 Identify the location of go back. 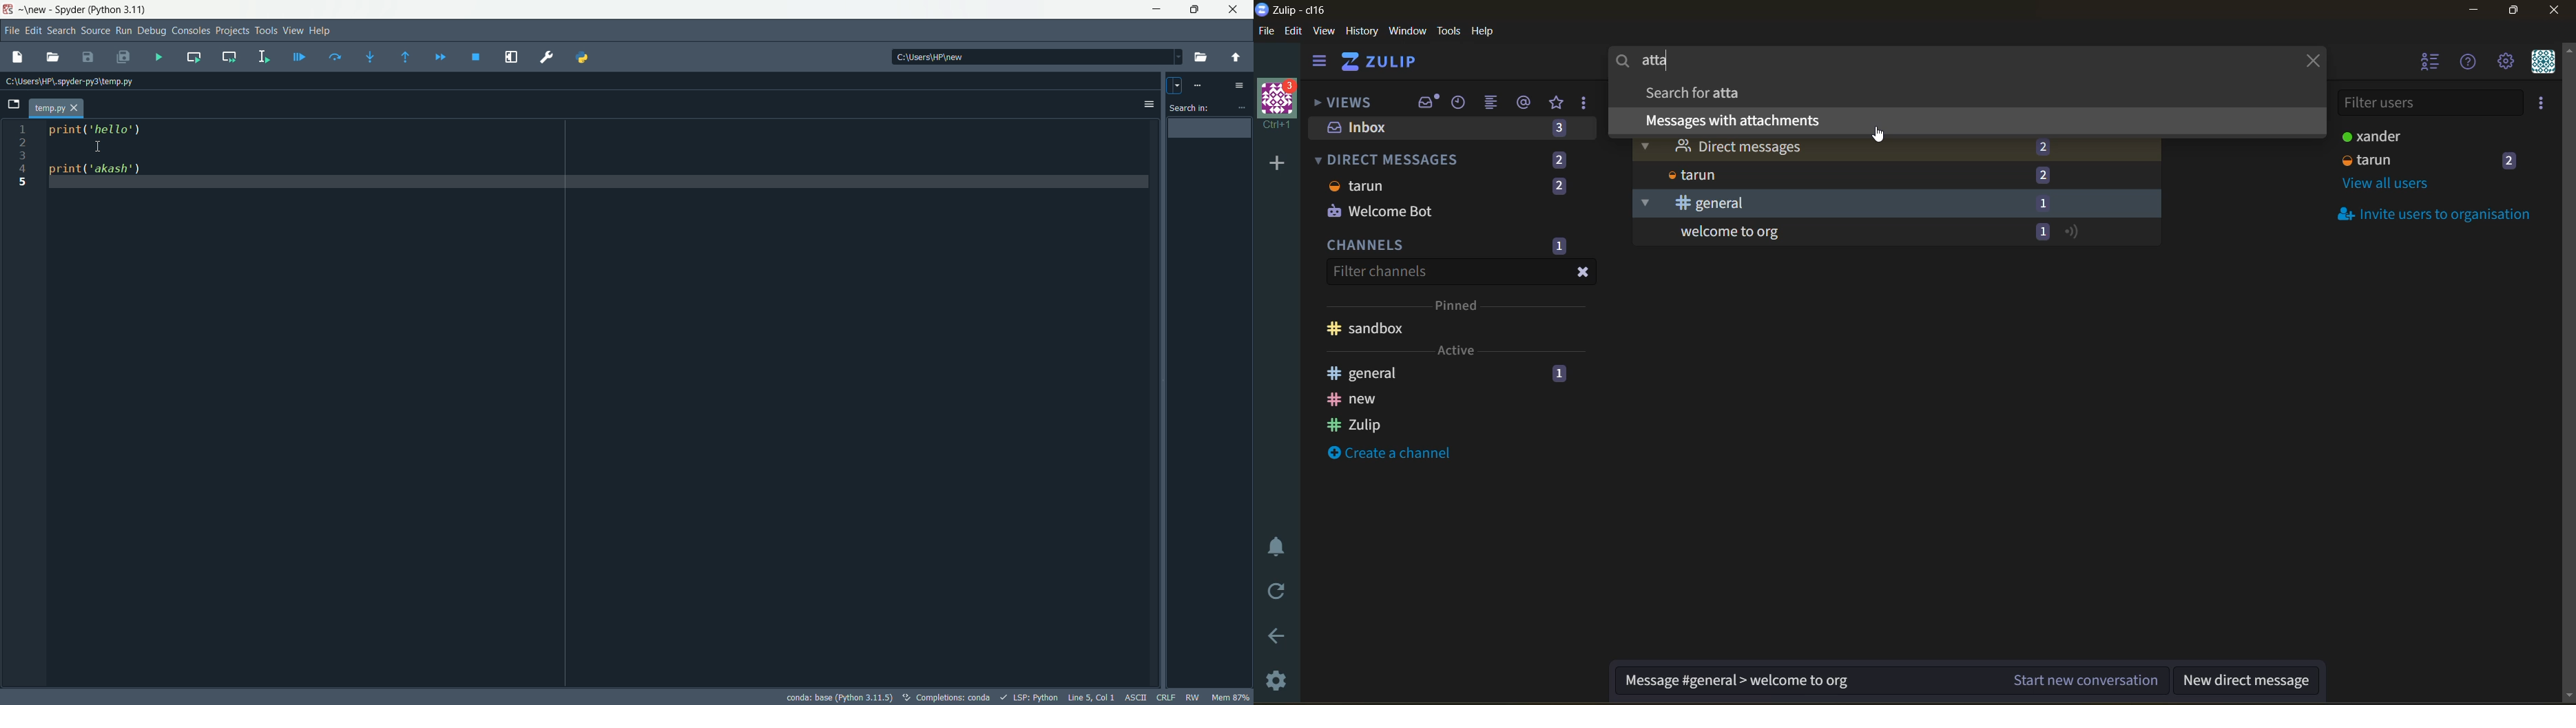
(1281, 638).